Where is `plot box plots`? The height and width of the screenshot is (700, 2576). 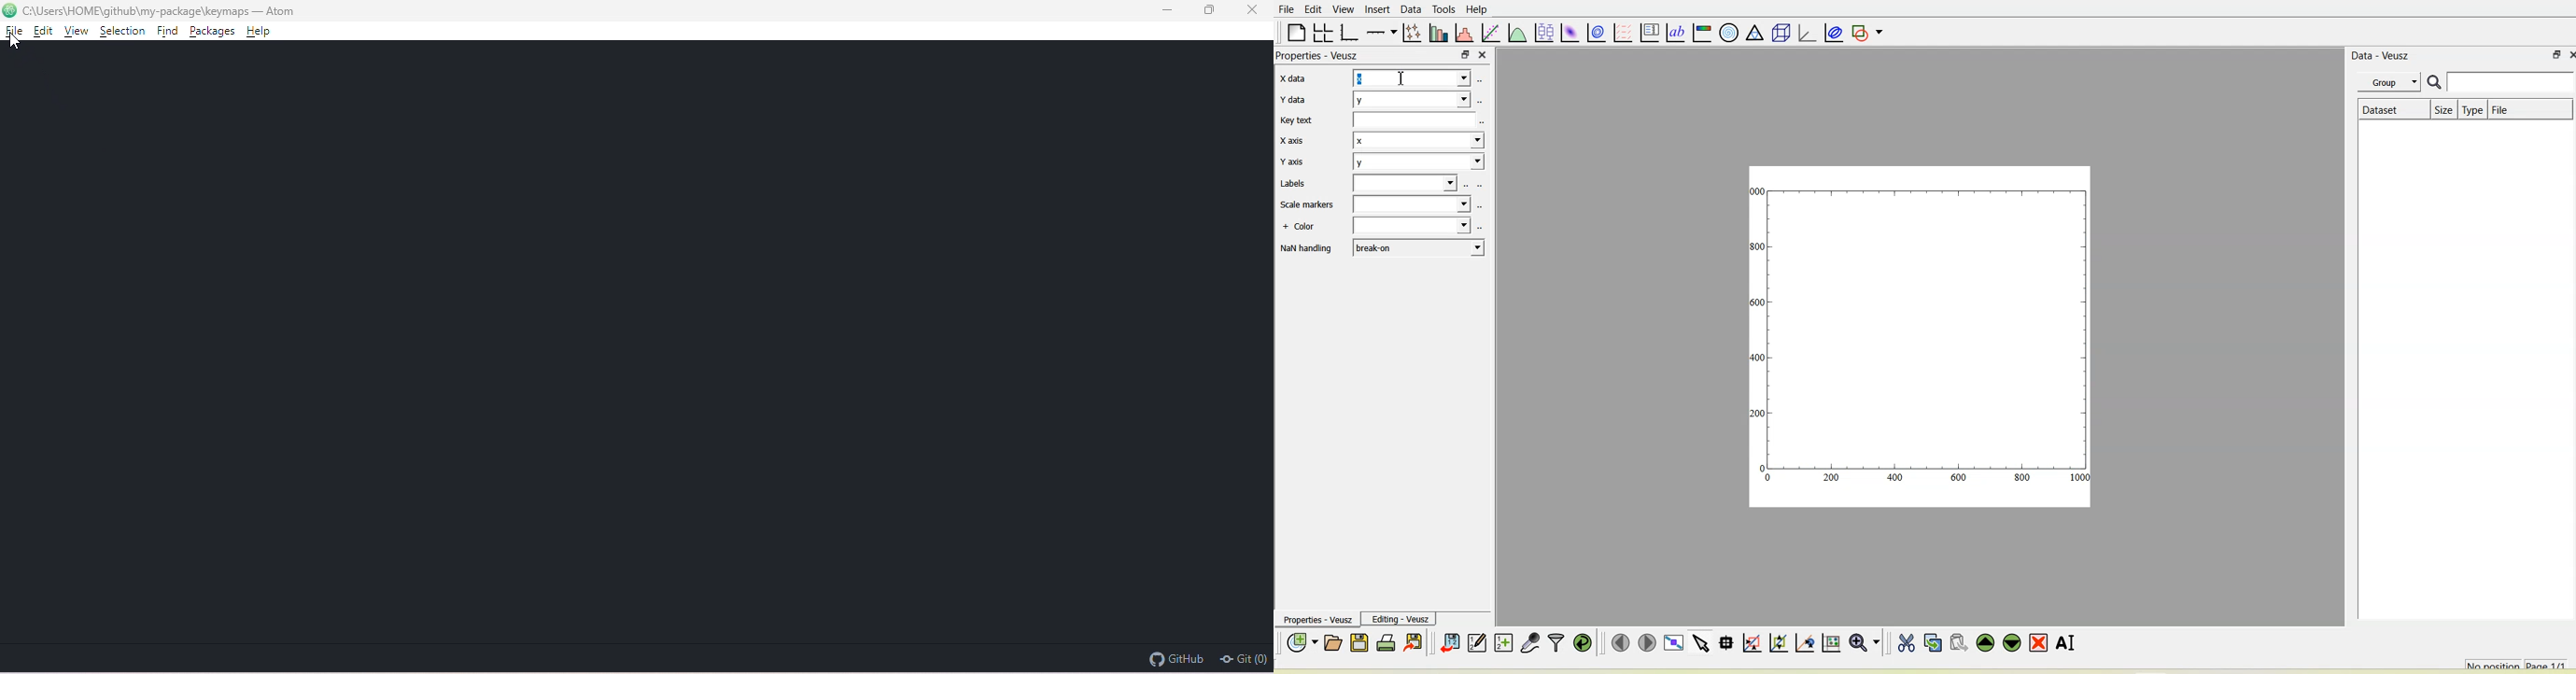
plot box plots is located at coordinates (1544, 32).